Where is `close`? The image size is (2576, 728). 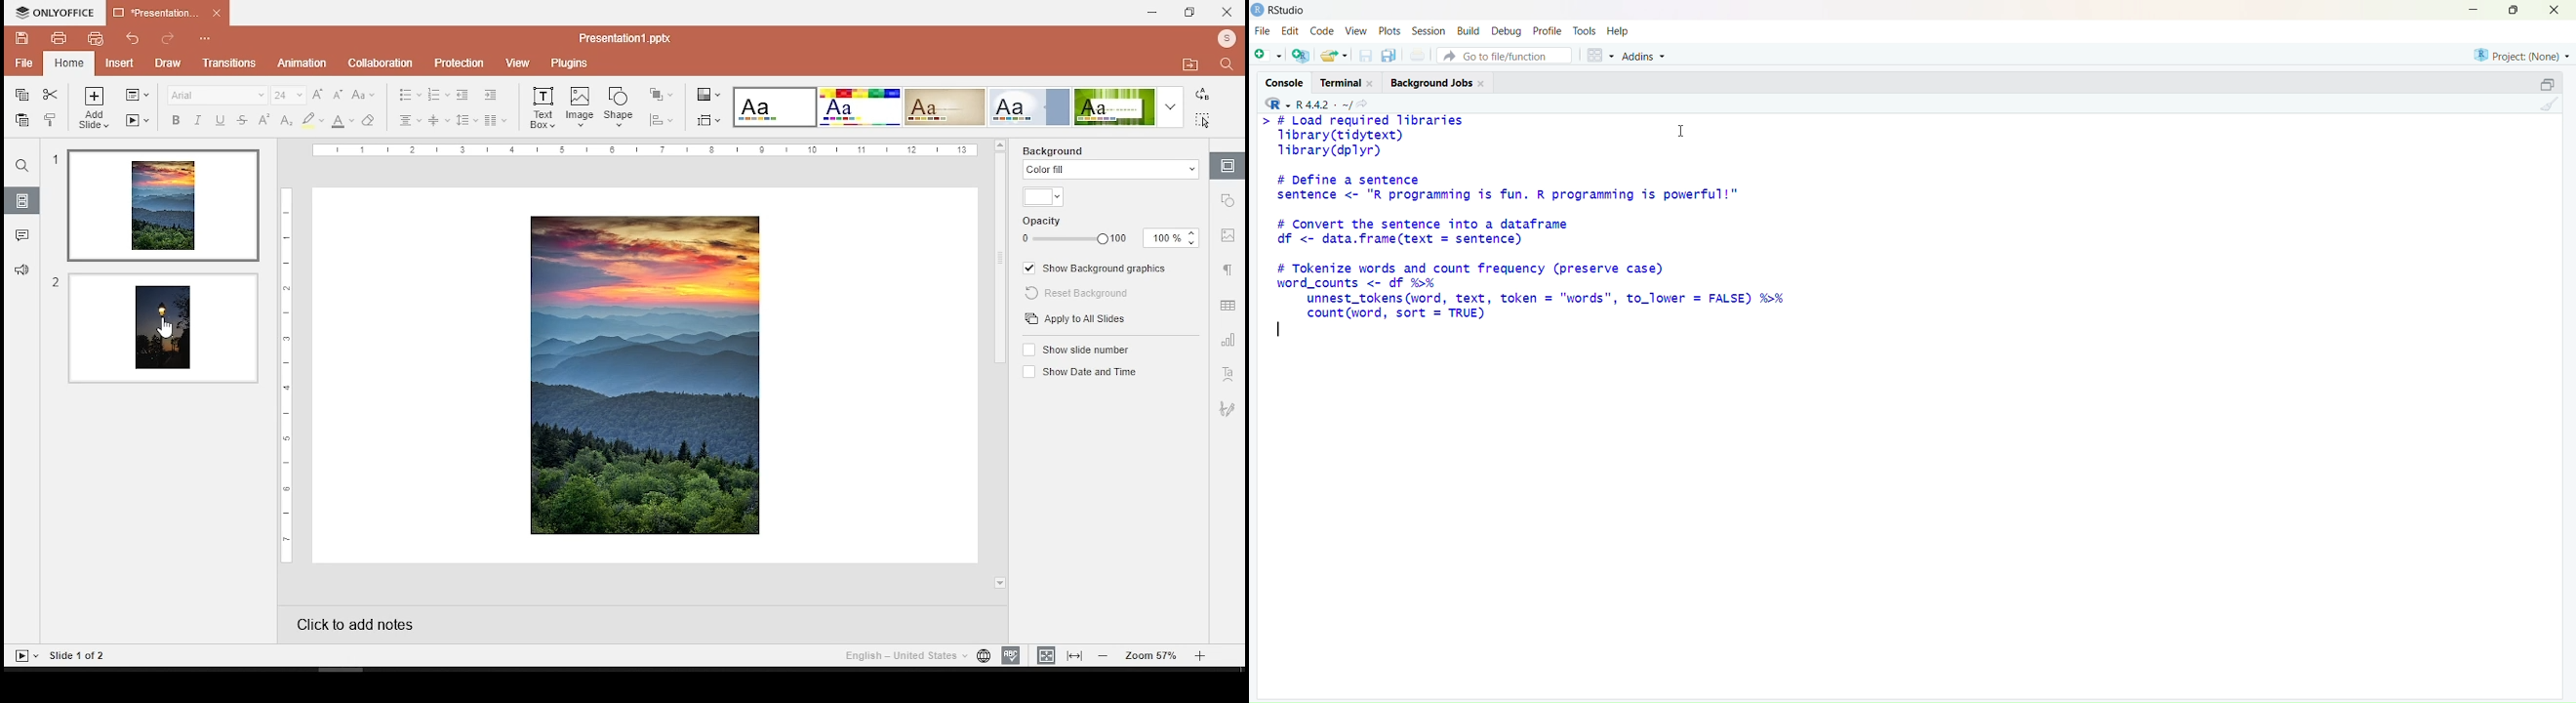
close is located at coordinates (2555, 10).